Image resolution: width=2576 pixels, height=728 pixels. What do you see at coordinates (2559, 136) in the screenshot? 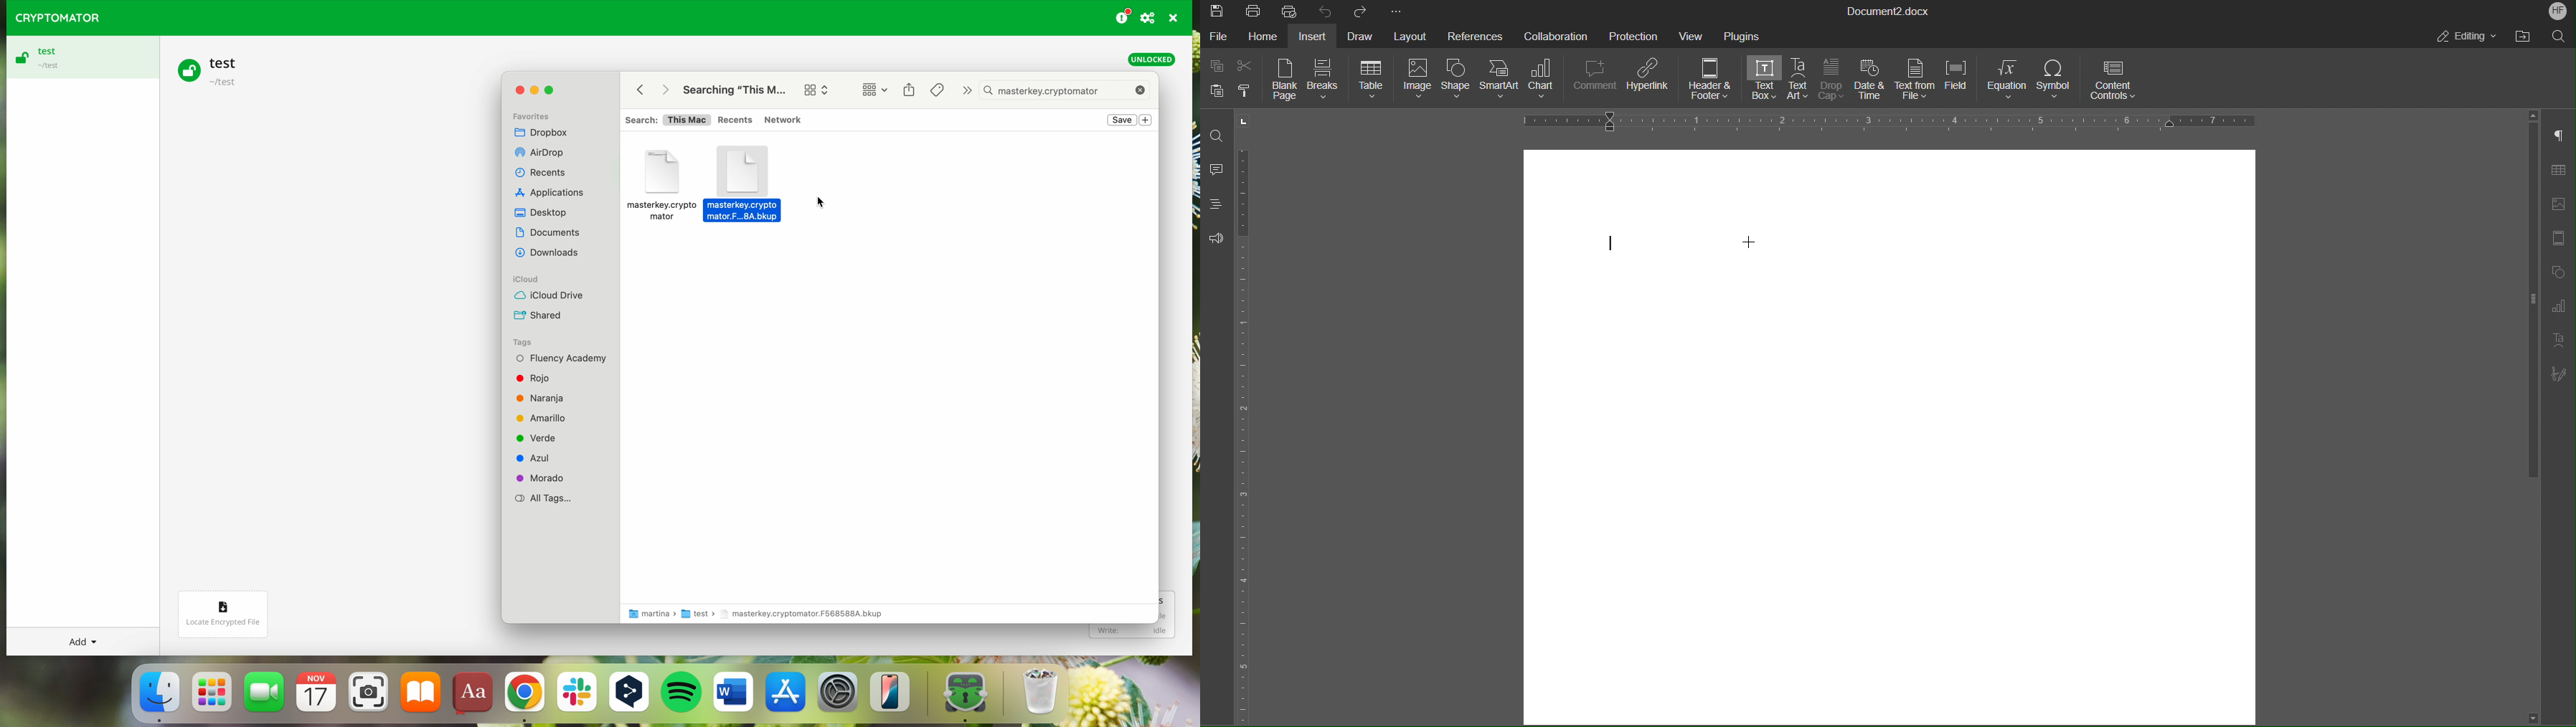
I see `Paragraph Settings` at bounding box center [2559, 136].